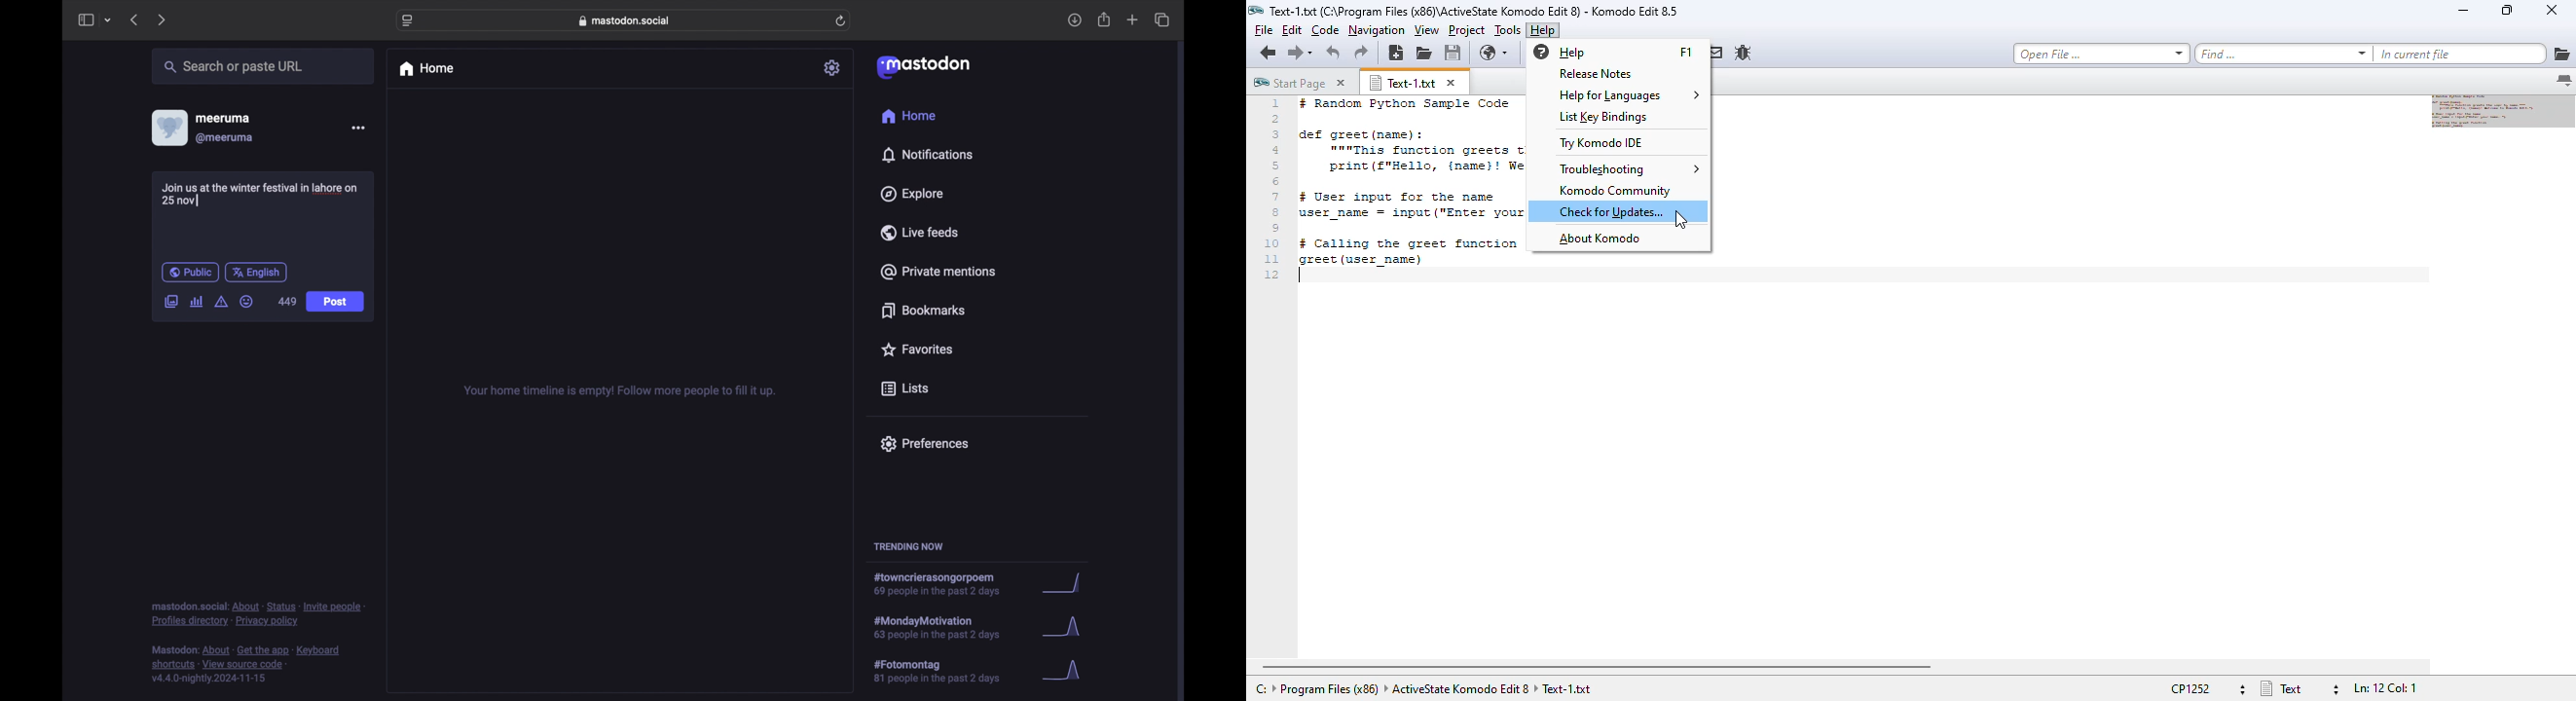 This screenshot has height=728, width=2576. I want to click on 449, so click(288, 301).